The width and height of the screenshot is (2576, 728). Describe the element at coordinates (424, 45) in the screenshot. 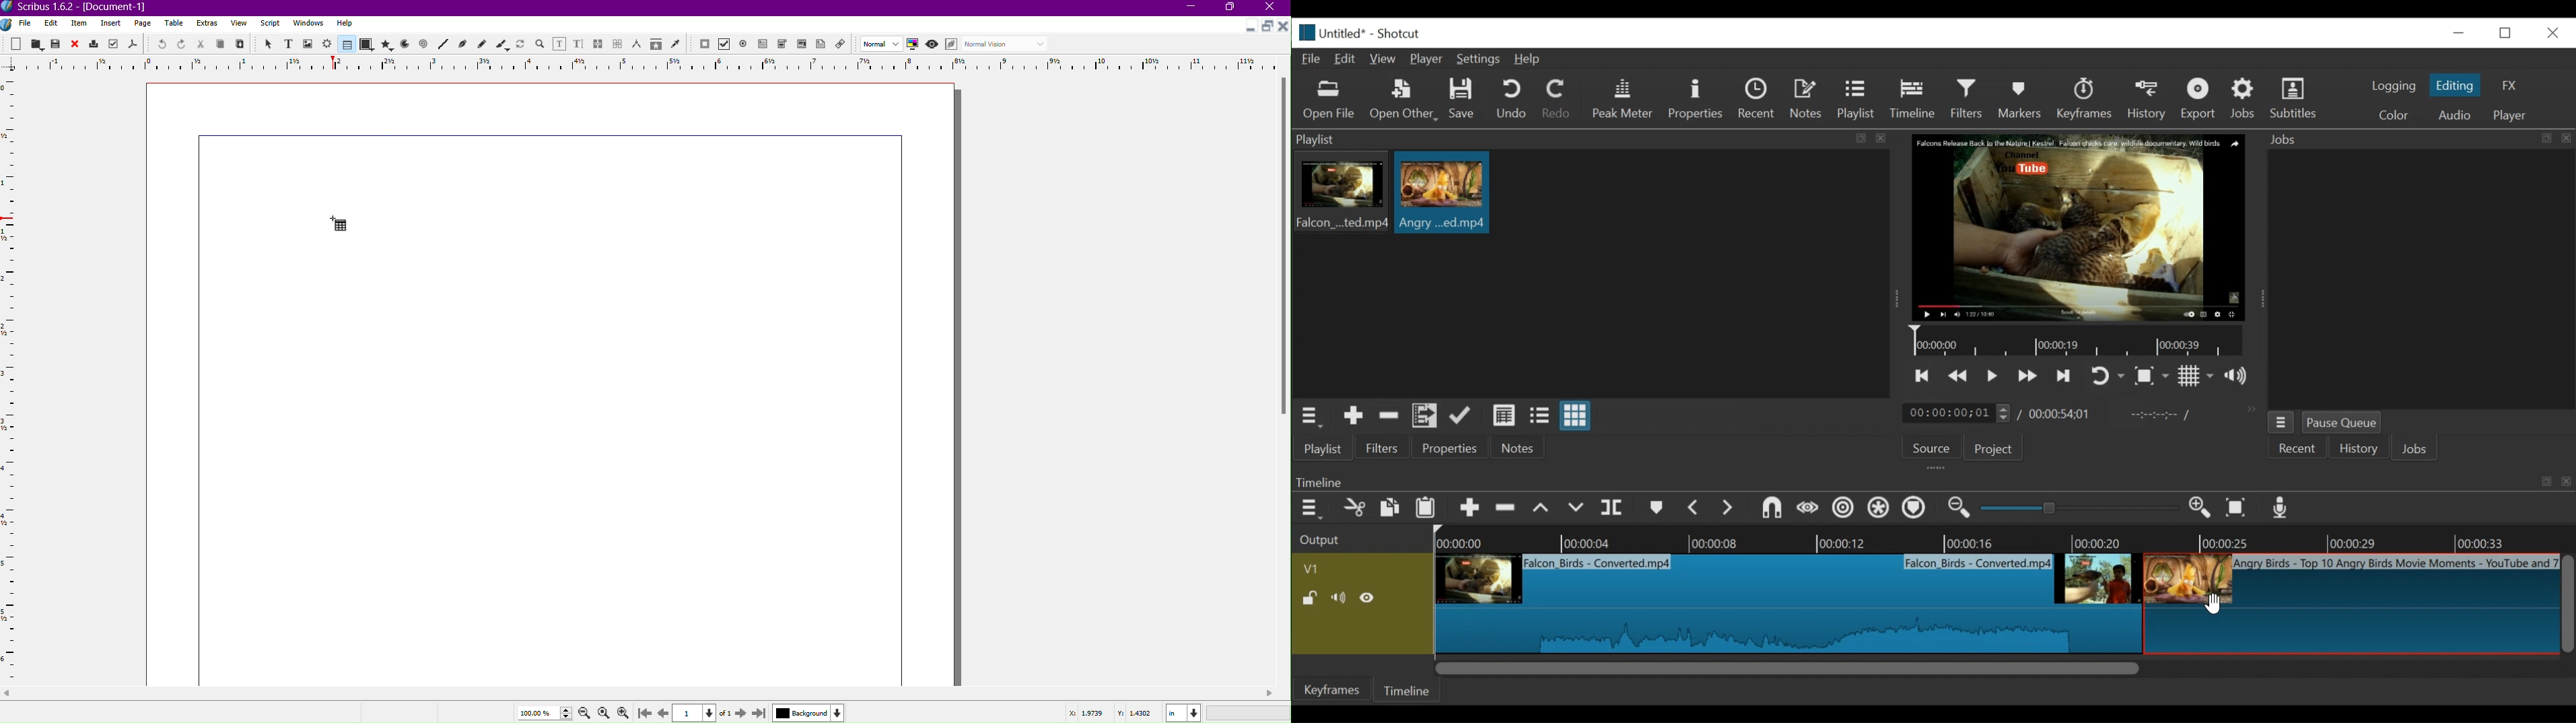

I see `Spiral` at that location.